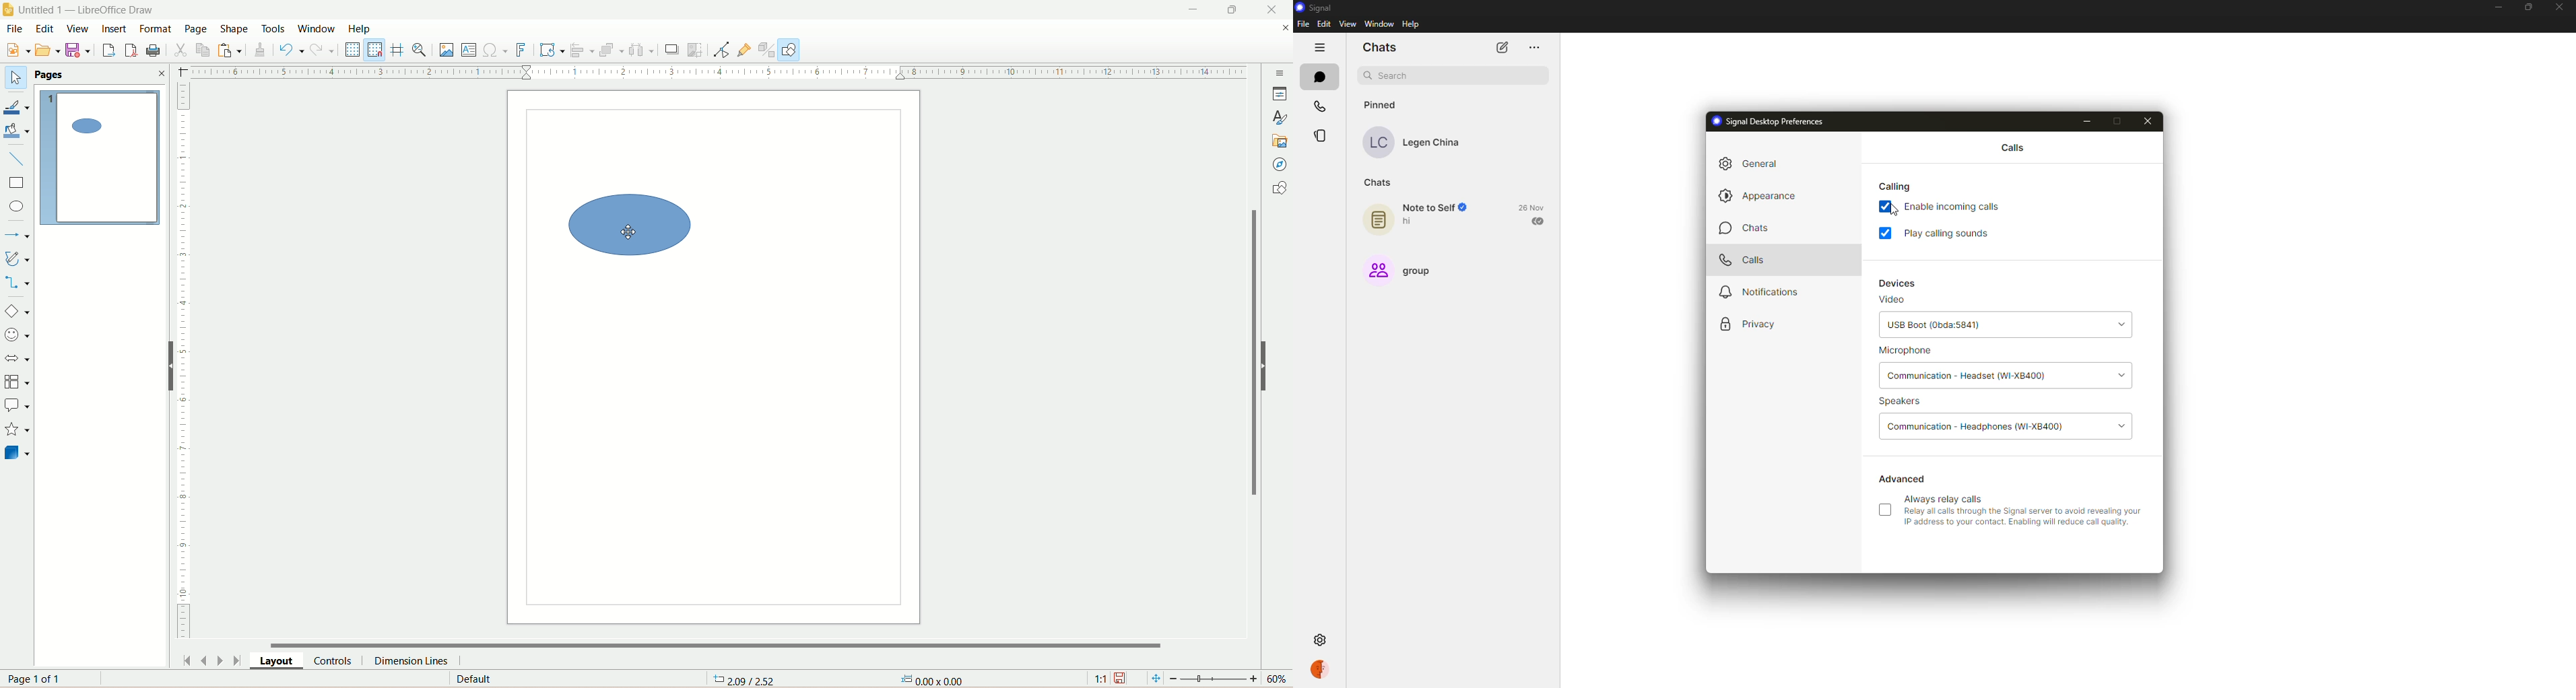 The image size is (2576, 700). What do you see at coordinates (16, 205) in the screenshot?
I see `ellipse` at bounding box center [16, 205].